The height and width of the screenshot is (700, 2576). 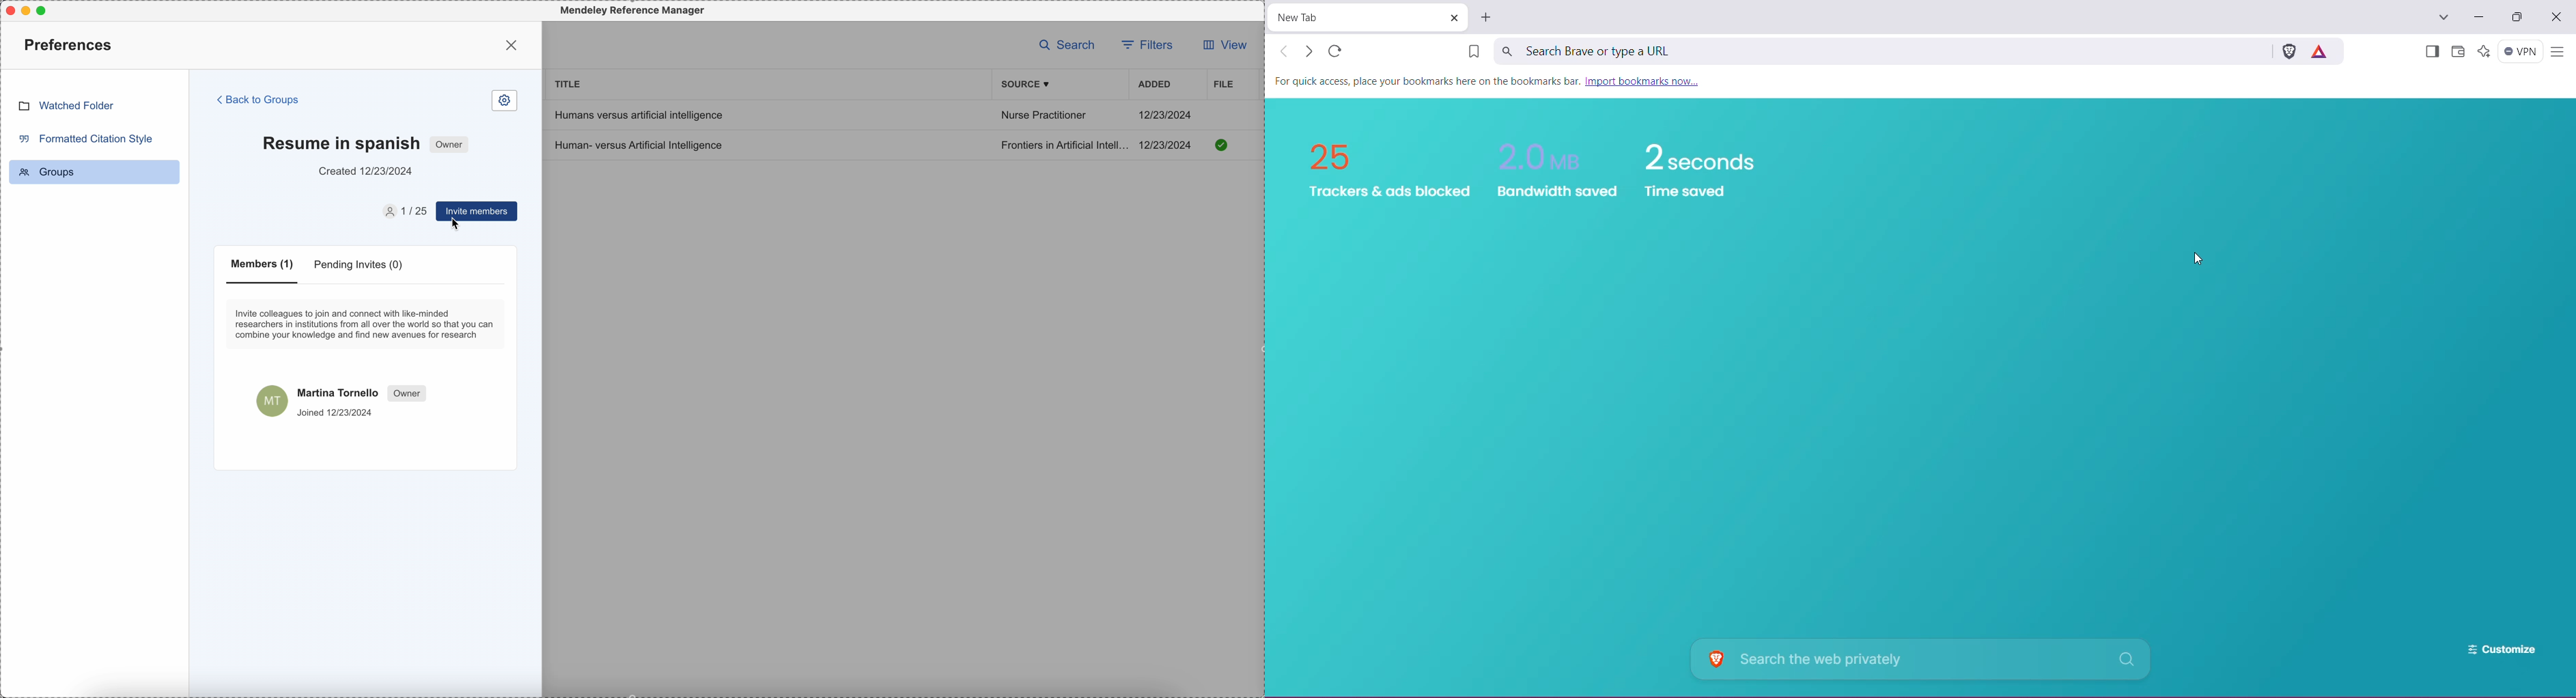 I want to click on filters, so click(x=1149, y=44).